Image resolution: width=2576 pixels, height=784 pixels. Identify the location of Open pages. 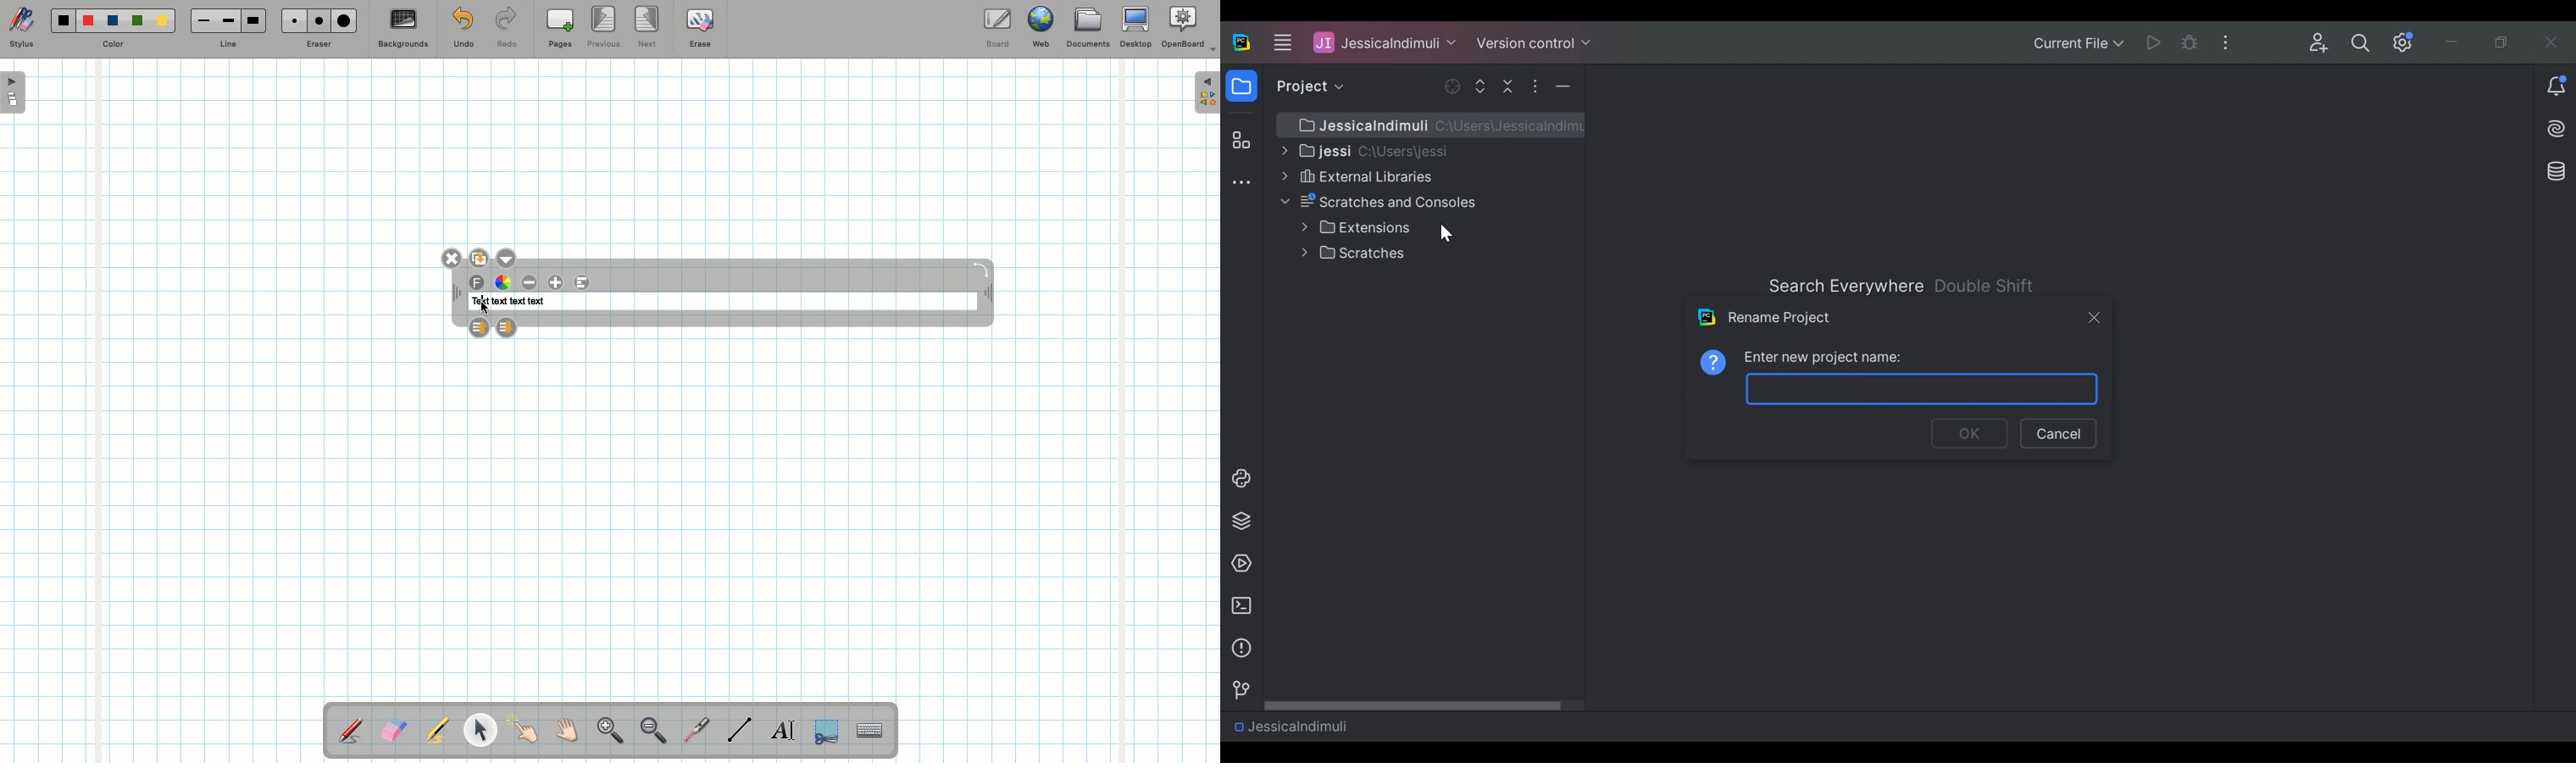
(14, 92).